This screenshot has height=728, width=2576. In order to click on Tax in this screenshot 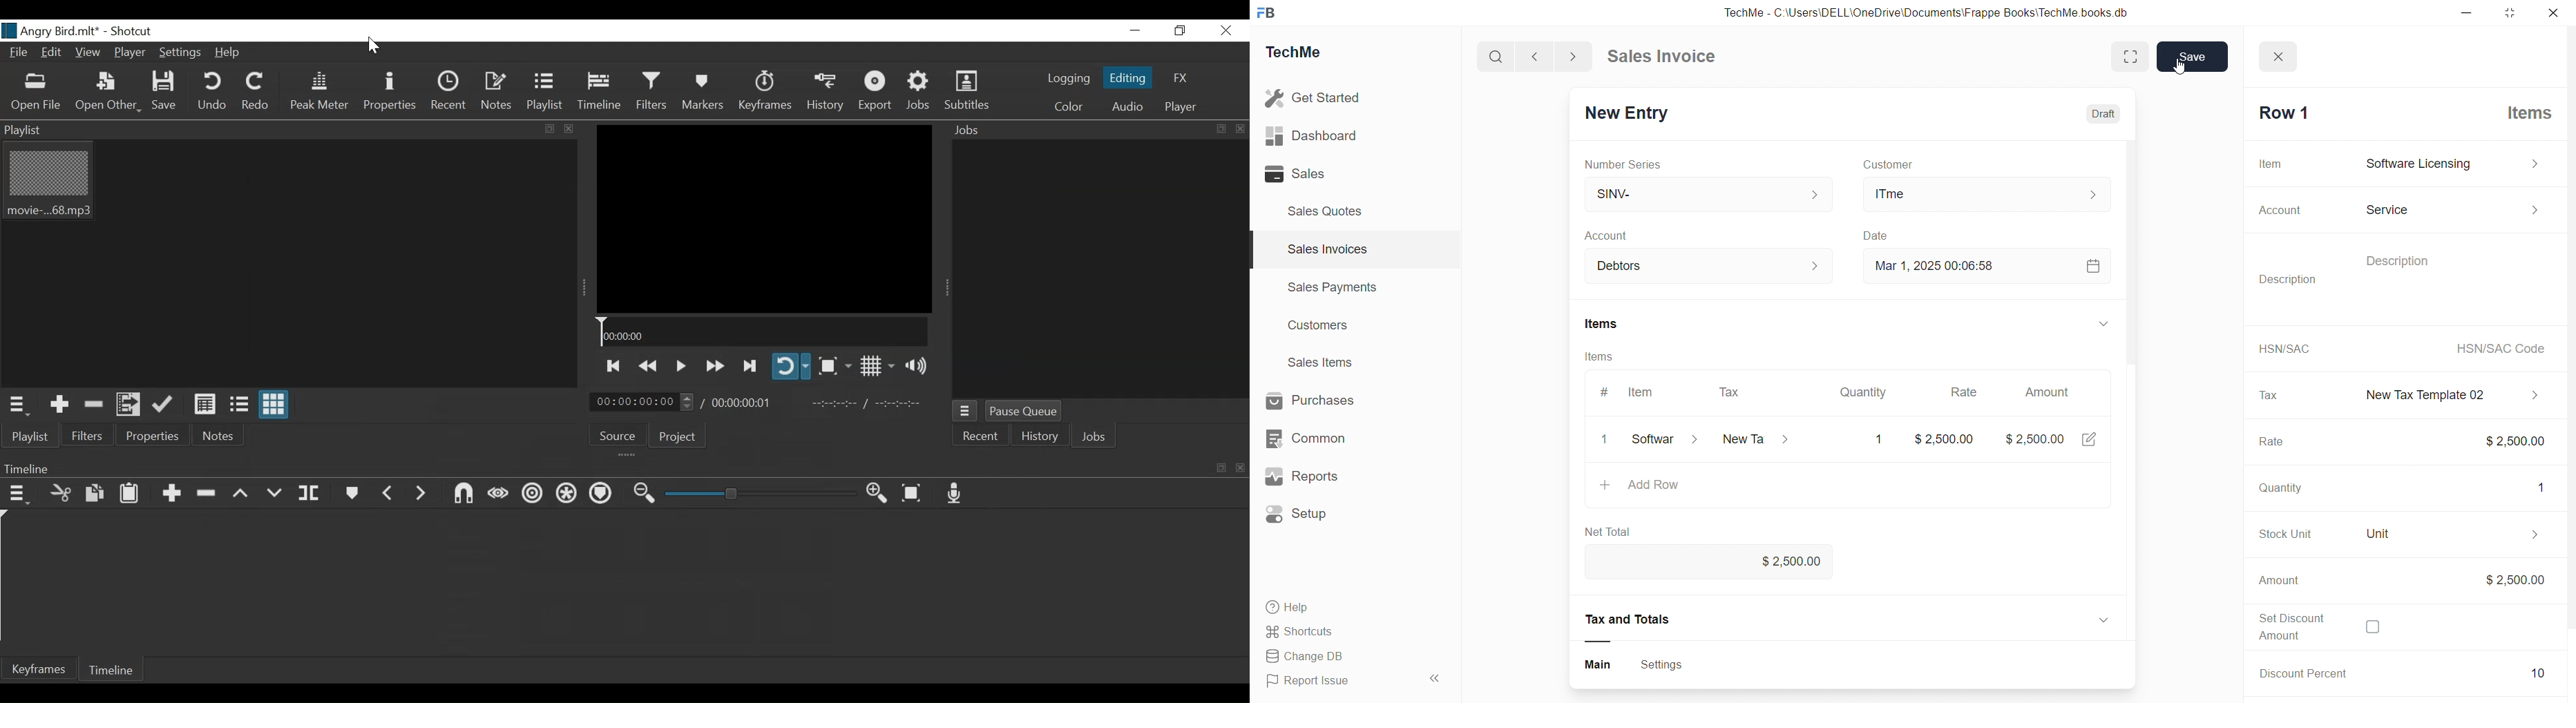, I will do `click(1731, 389)`.